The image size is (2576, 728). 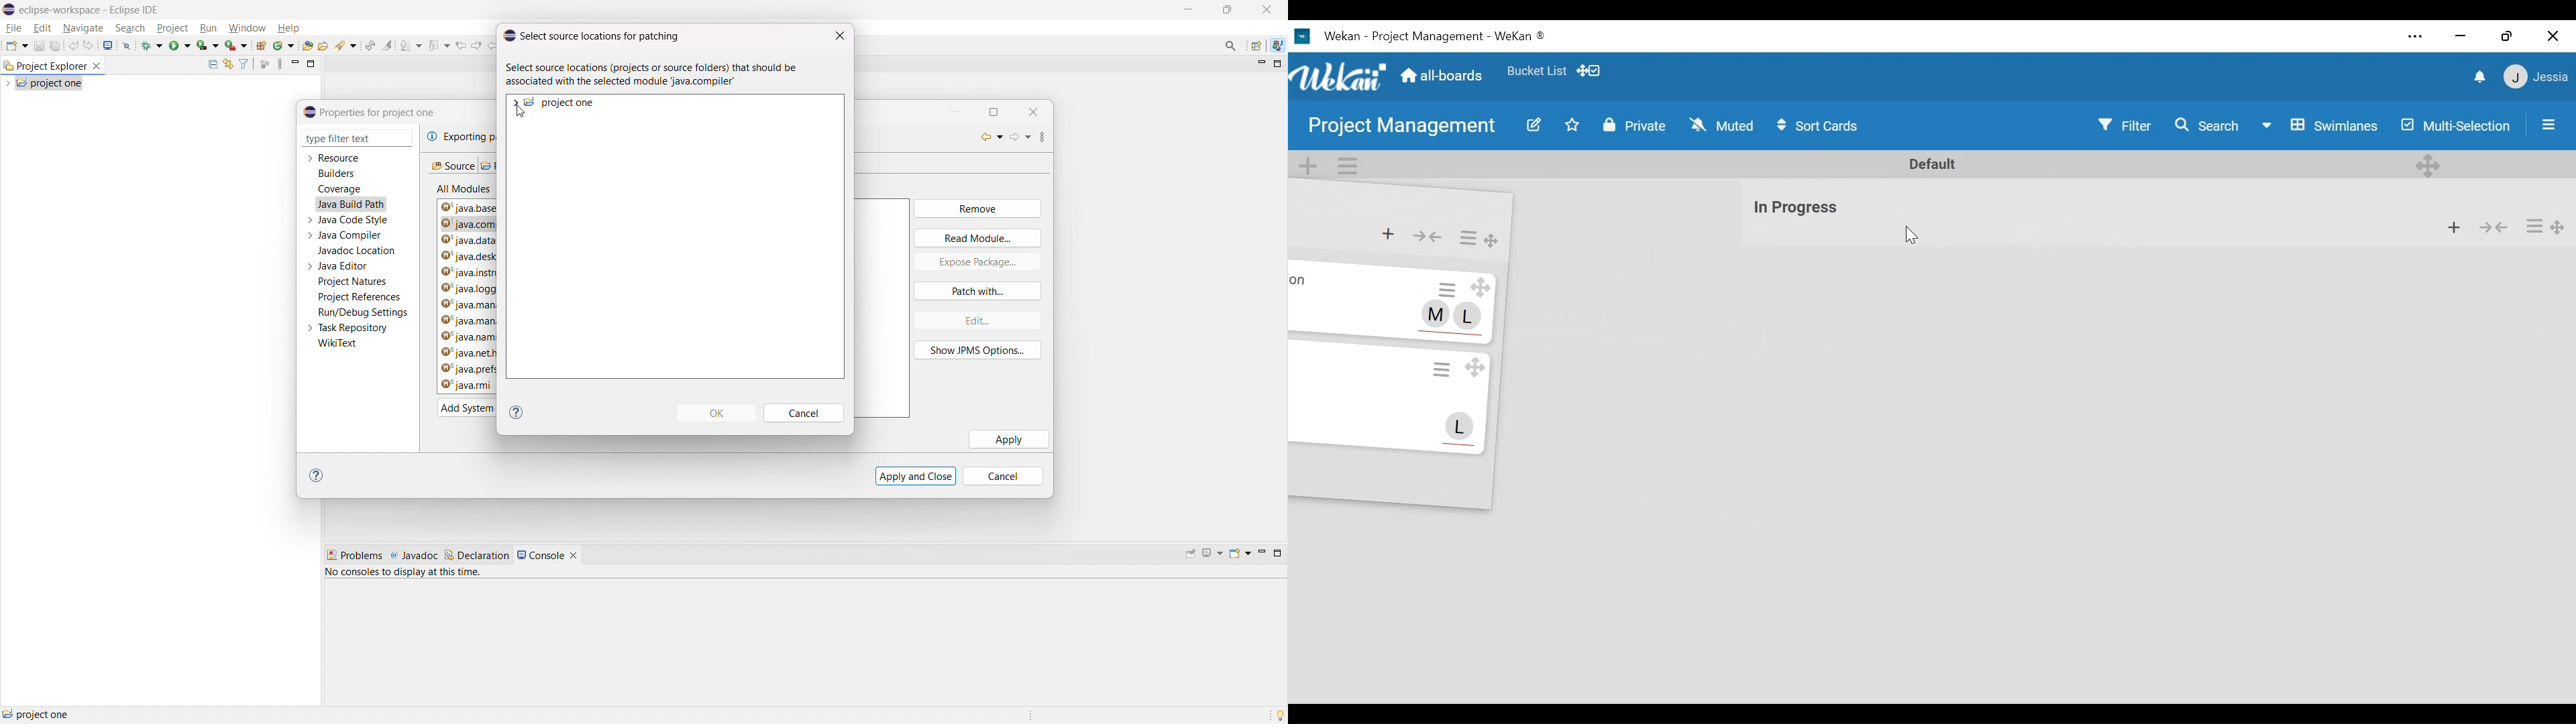 I want to click on Private, so click(x=1636, y=126).